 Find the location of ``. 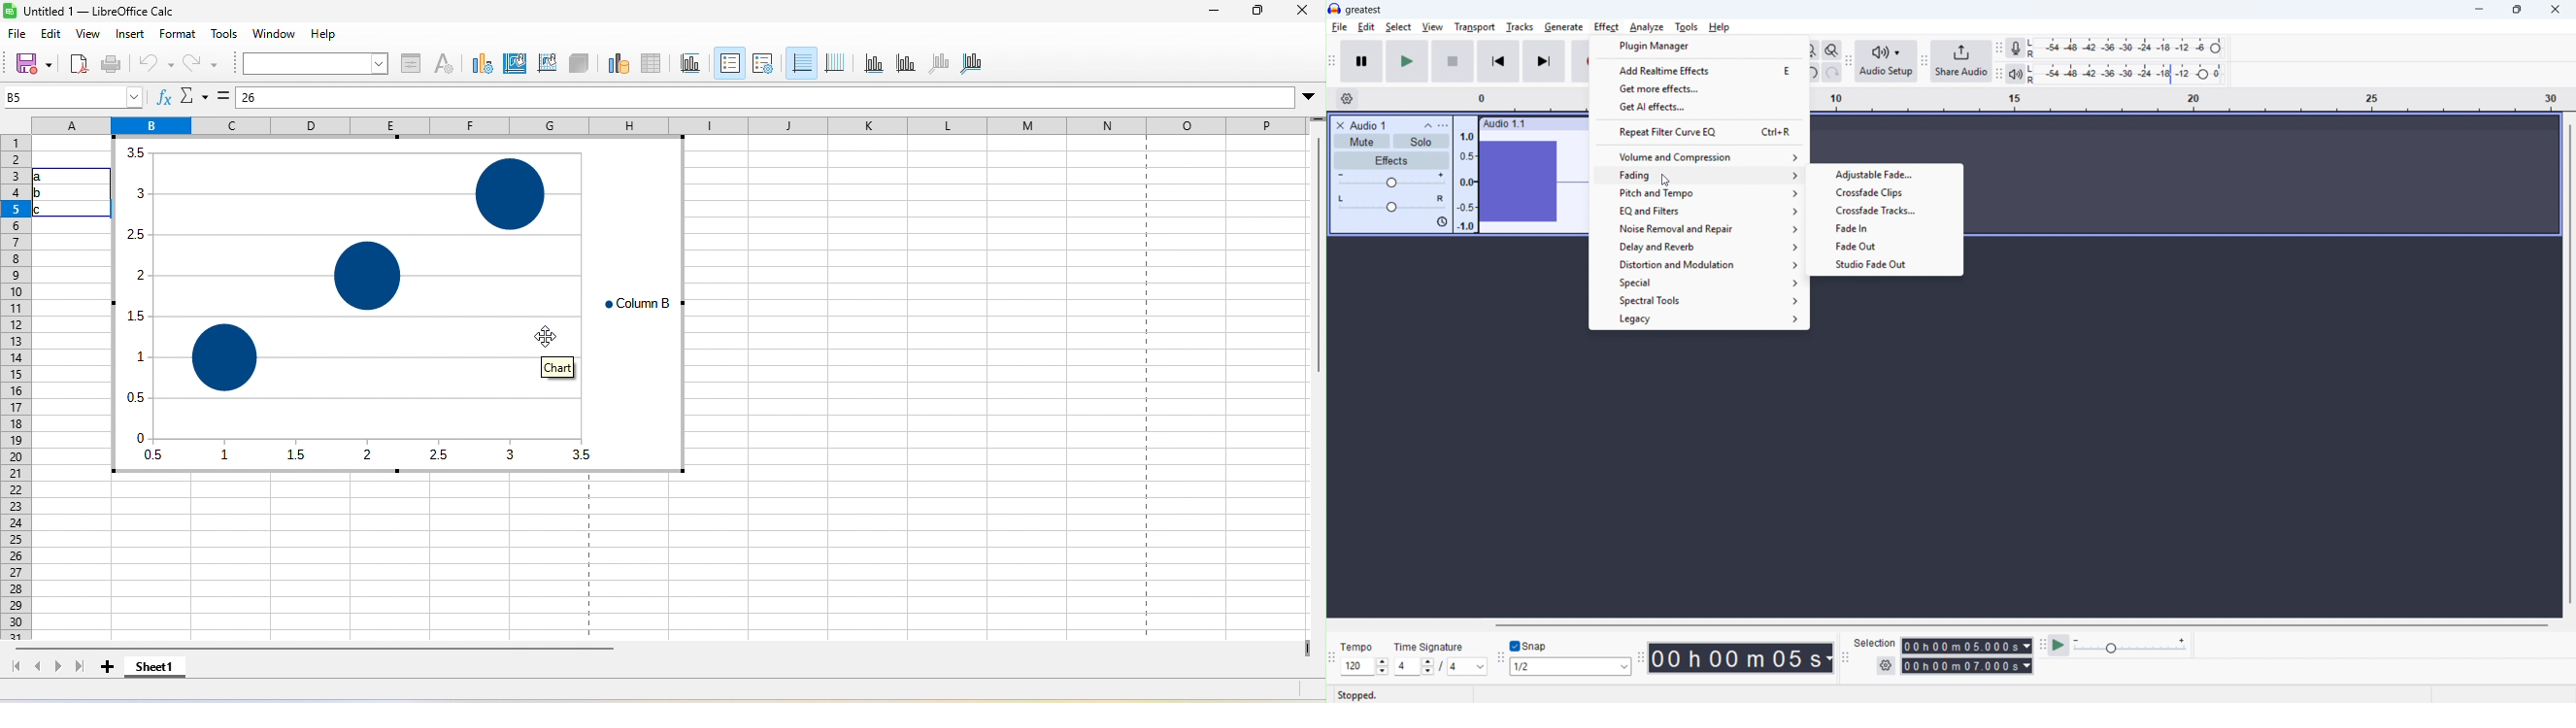

 is located at coordinates (1356, 648).